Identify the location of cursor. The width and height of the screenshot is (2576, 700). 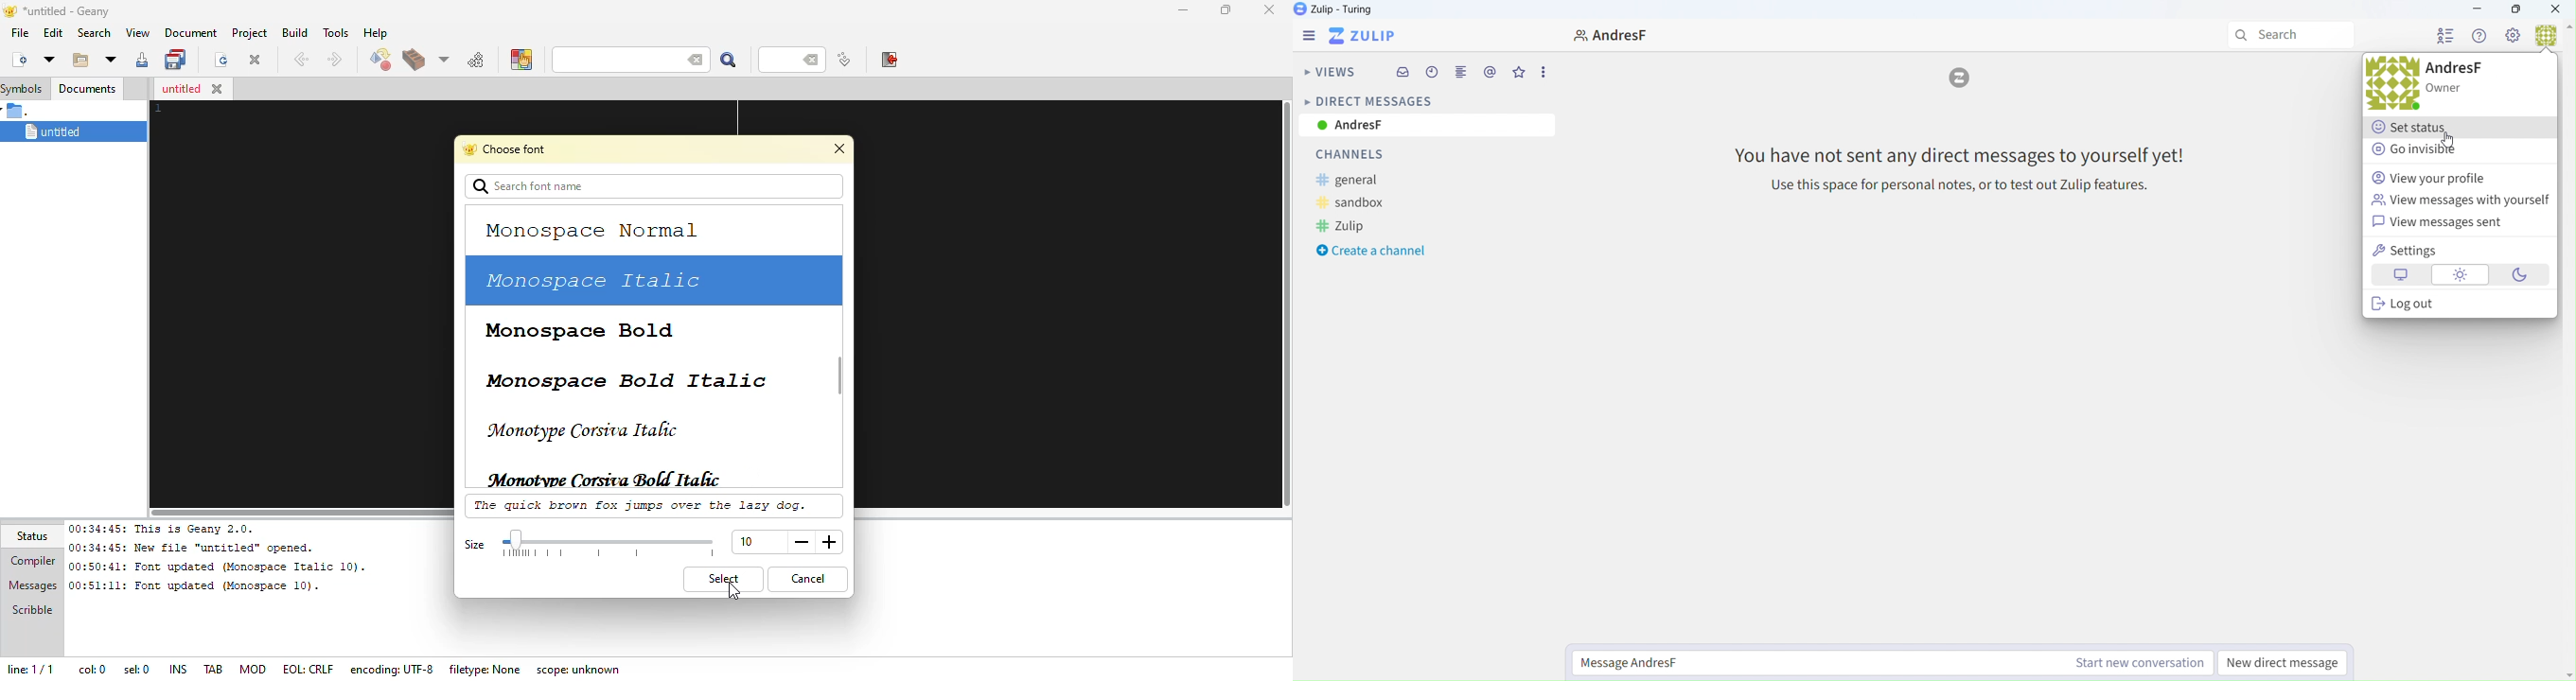
(2449, 140).